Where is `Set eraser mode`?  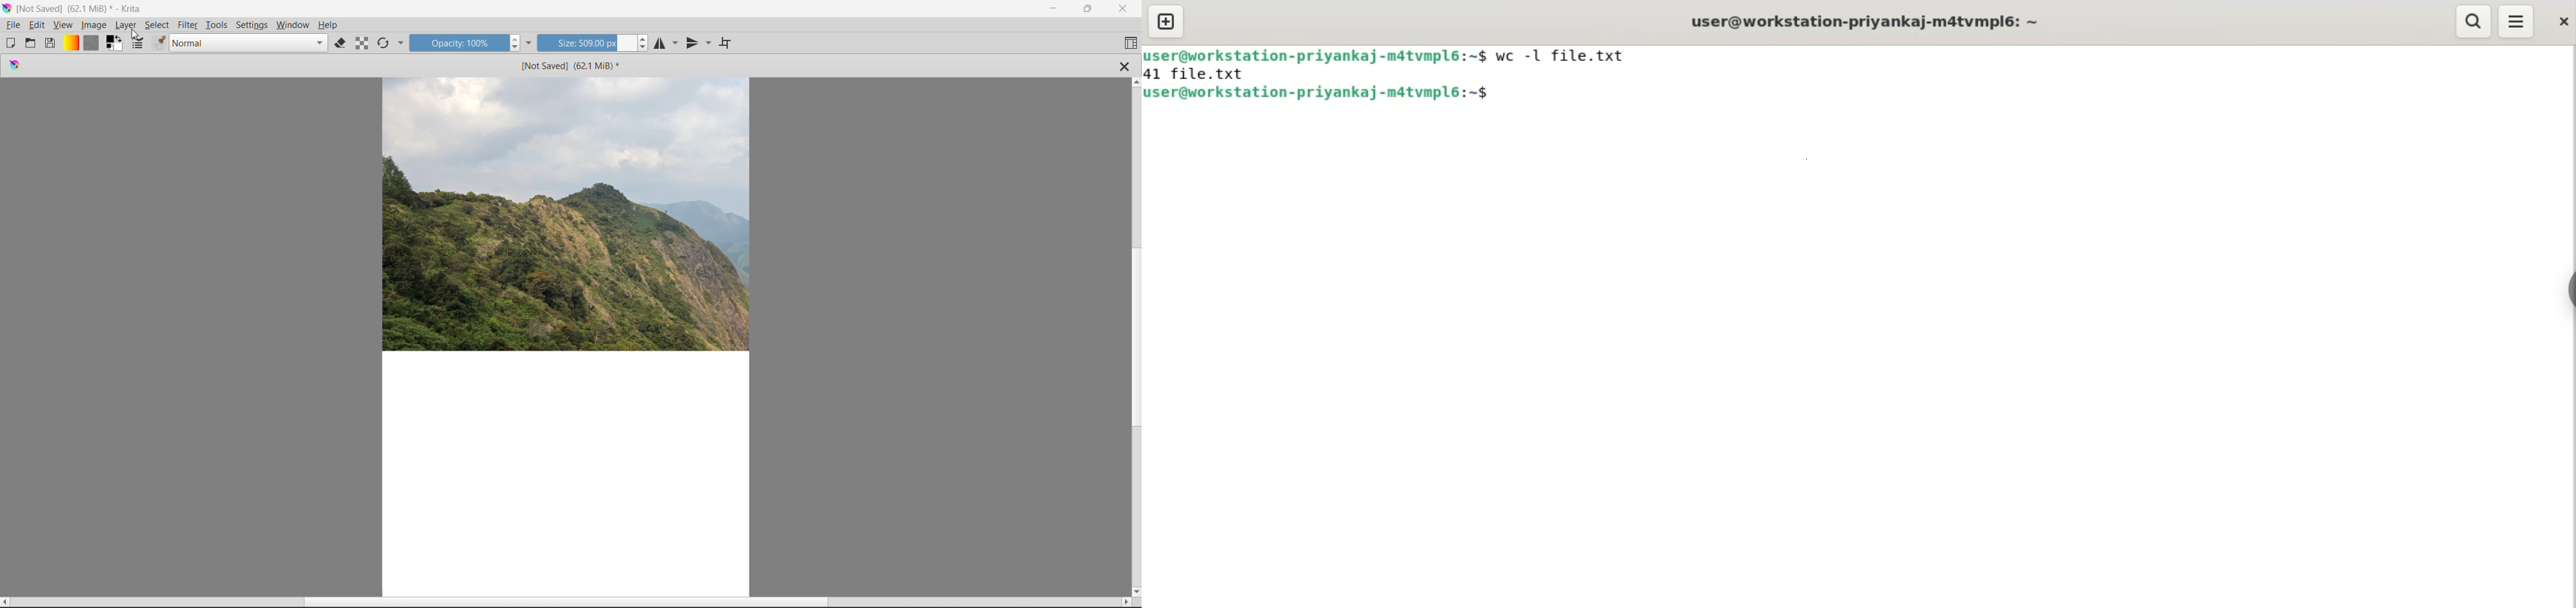
Set eraser mode is located at coordinates (340, 43).